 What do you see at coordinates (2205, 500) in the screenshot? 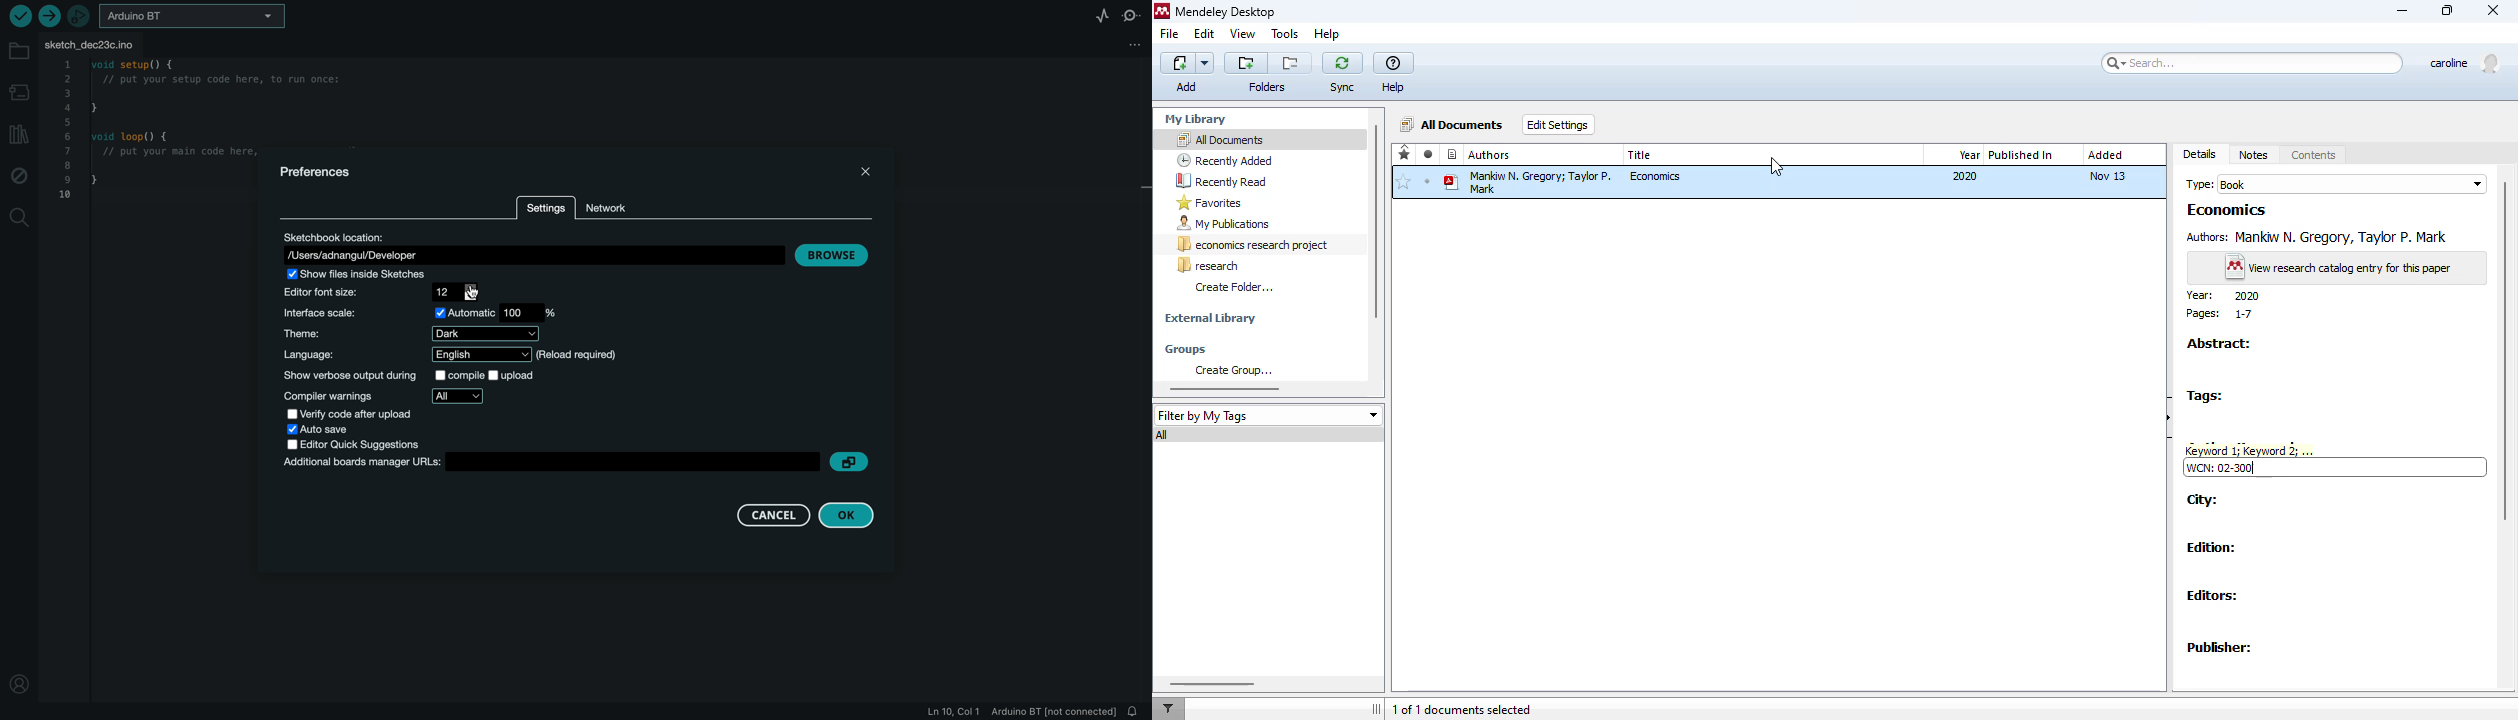
I see `city:` at bounding box center [2205, 500].